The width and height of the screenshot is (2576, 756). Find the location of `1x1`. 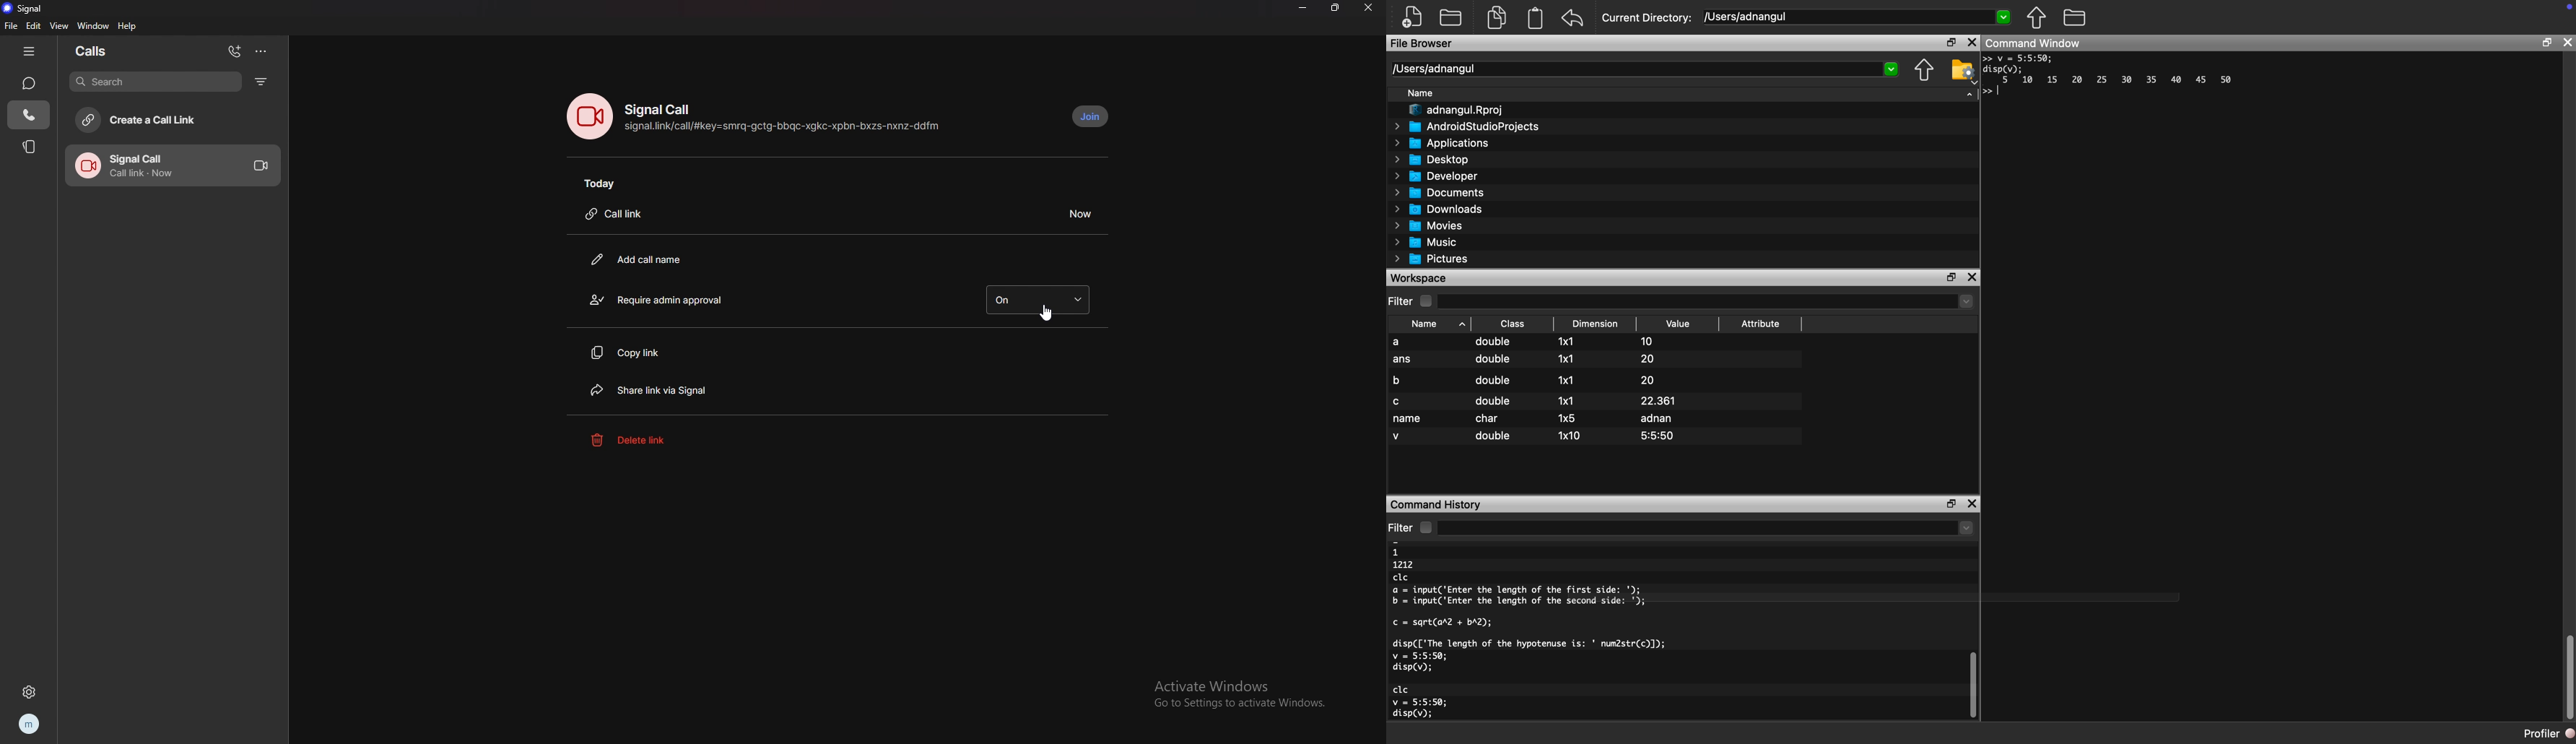

1x1 is located at coordinates (1569, 341).